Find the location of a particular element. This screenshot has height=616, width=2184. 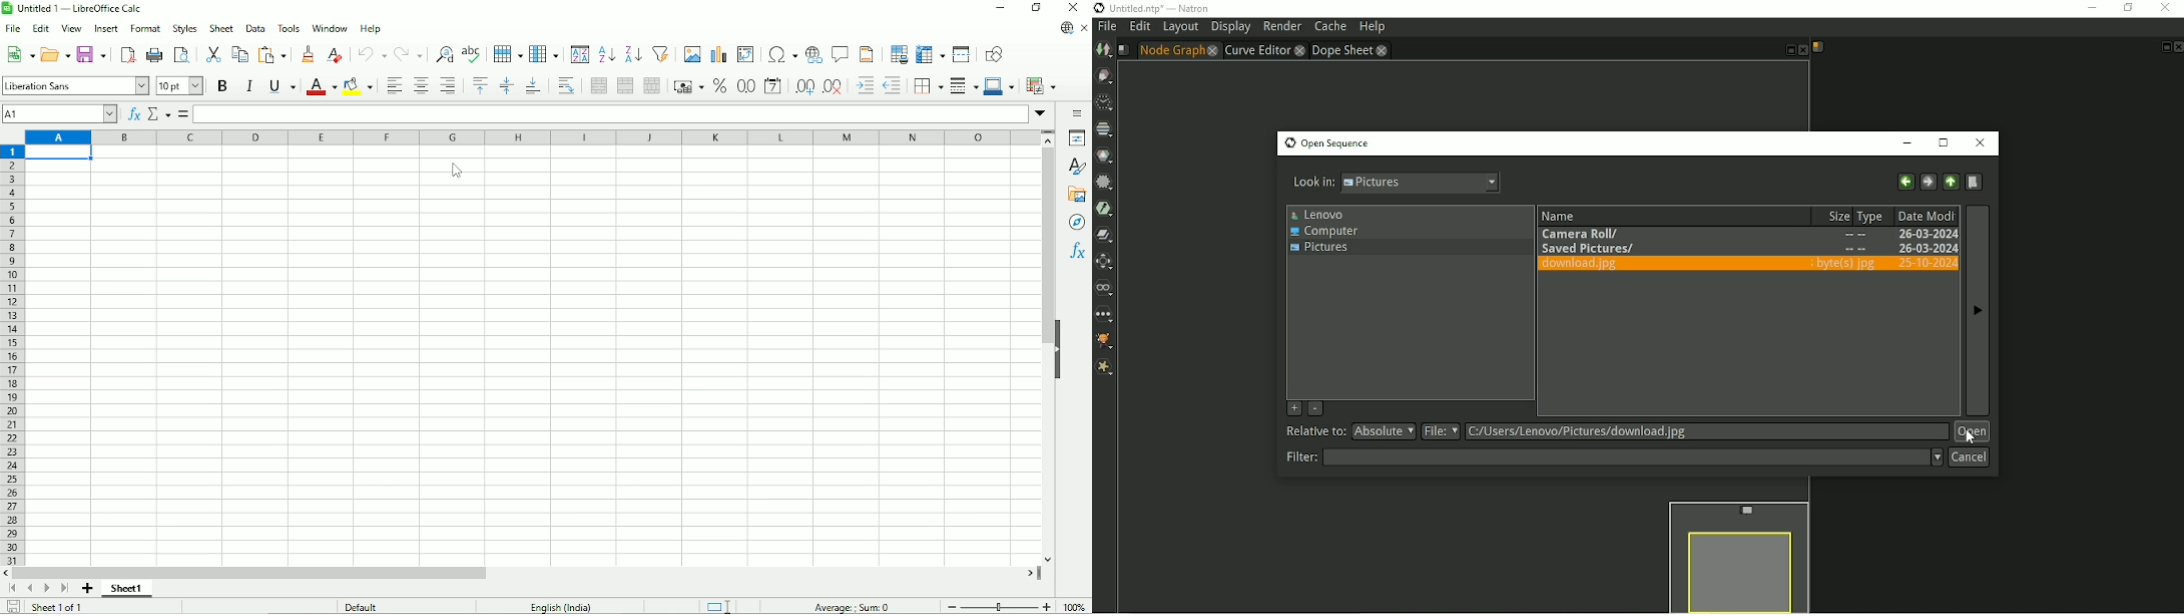

Split window is located at coordinates (963, 54).